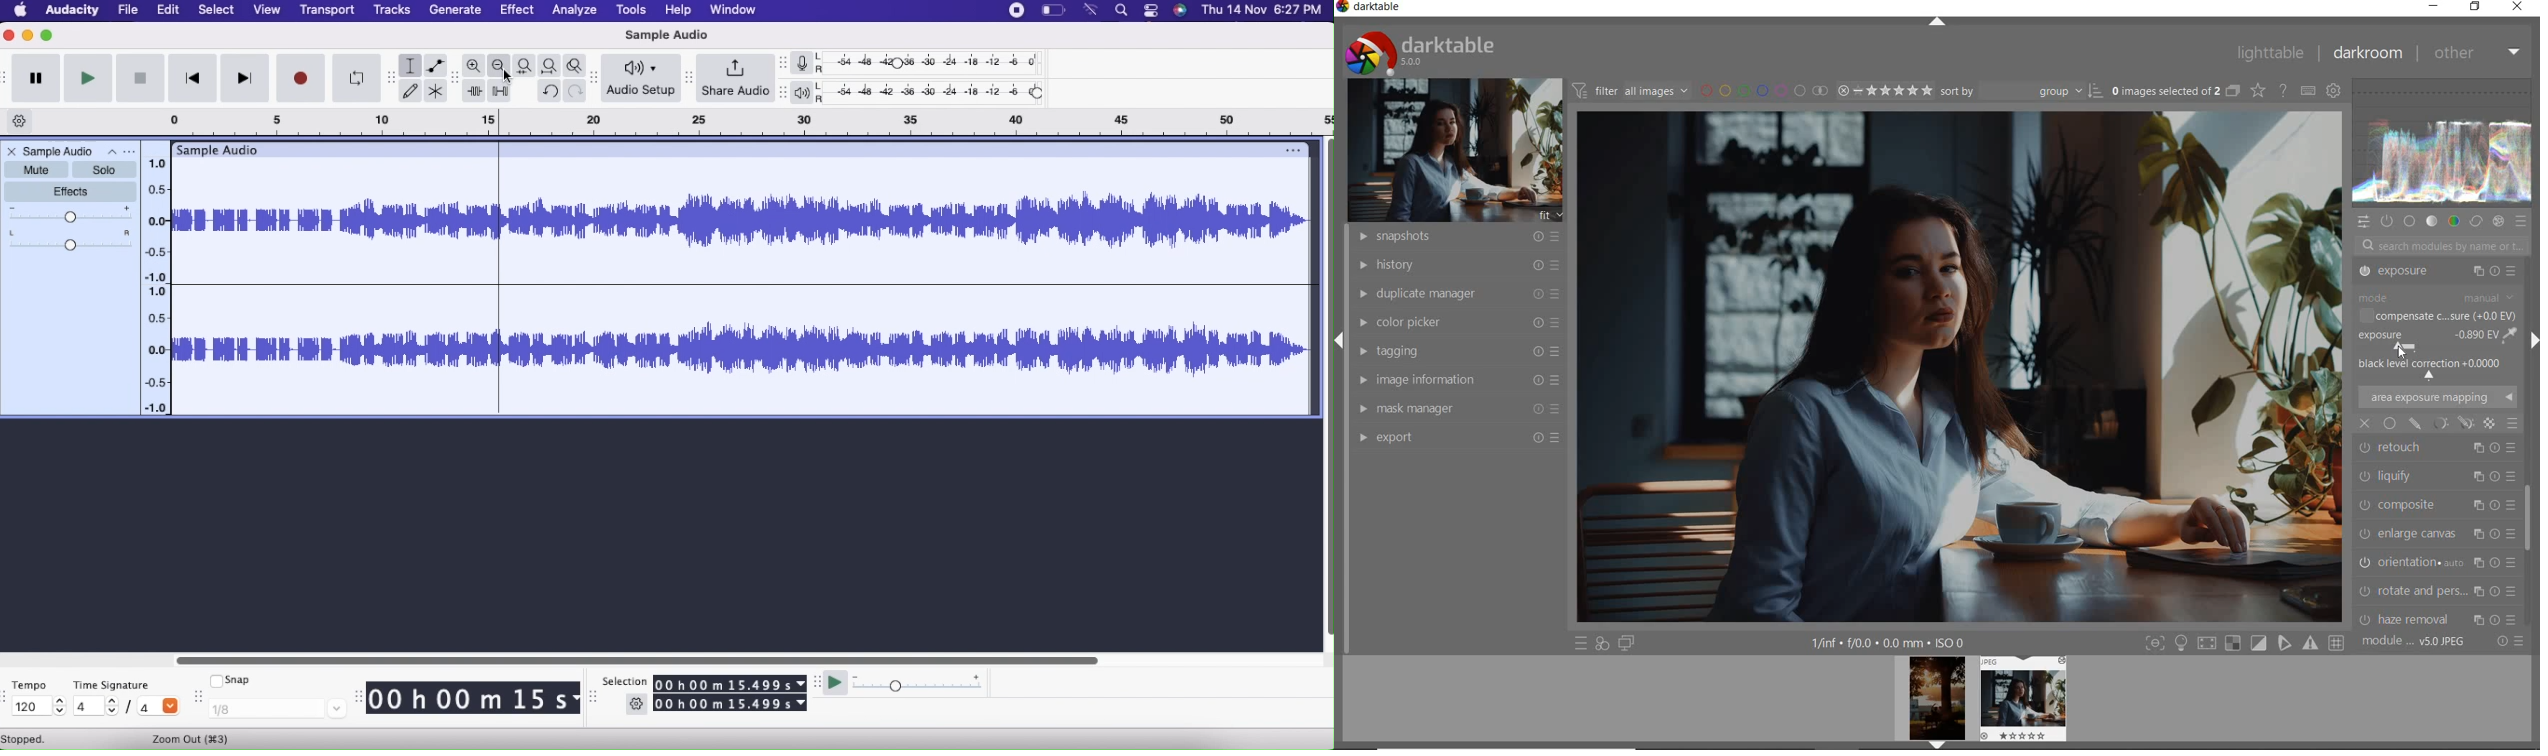 The width and height of the screenshot is (2548, 756). I want to click on close, so click(2366, 423).